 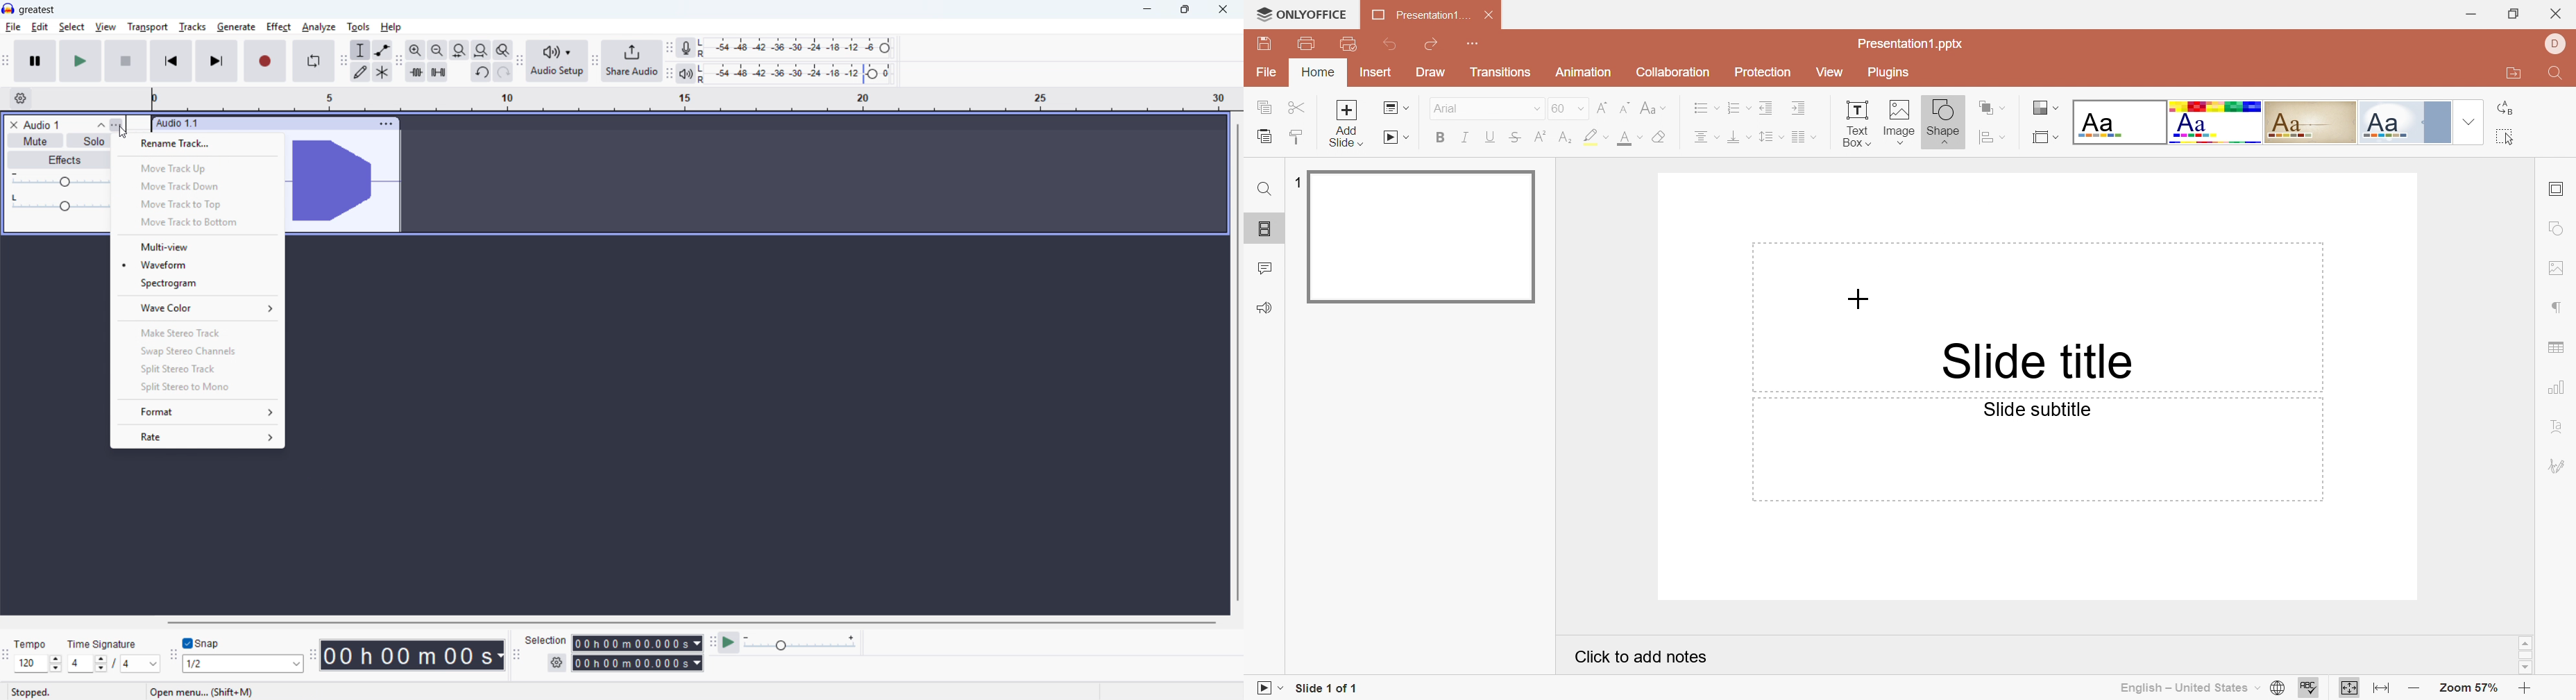 I want to click on Set tempo , so click(x=38, y=665).